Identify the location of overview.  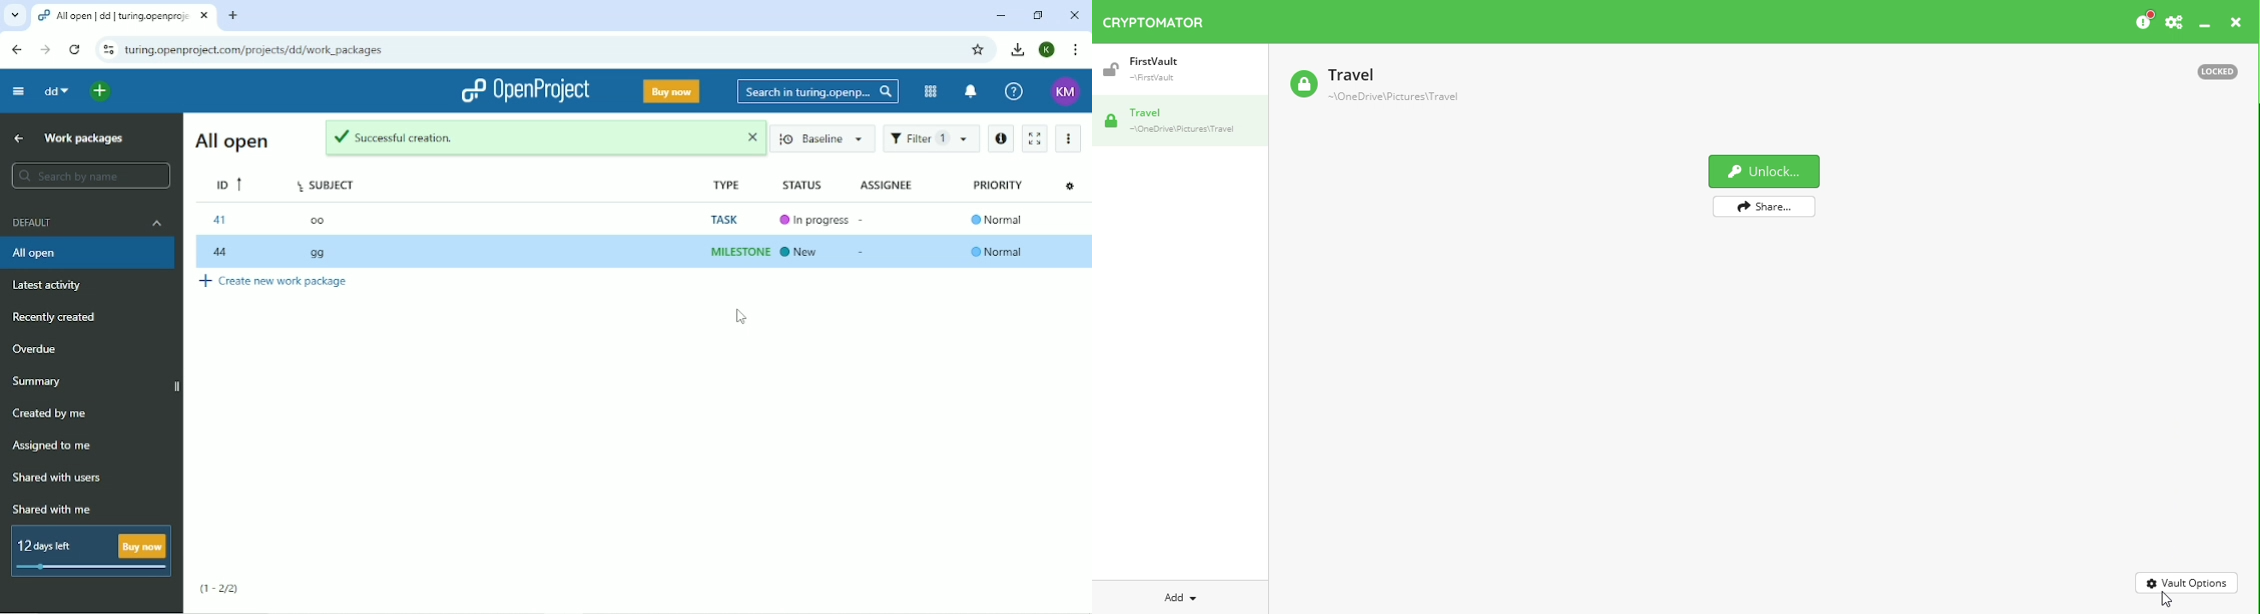
(56, 347).